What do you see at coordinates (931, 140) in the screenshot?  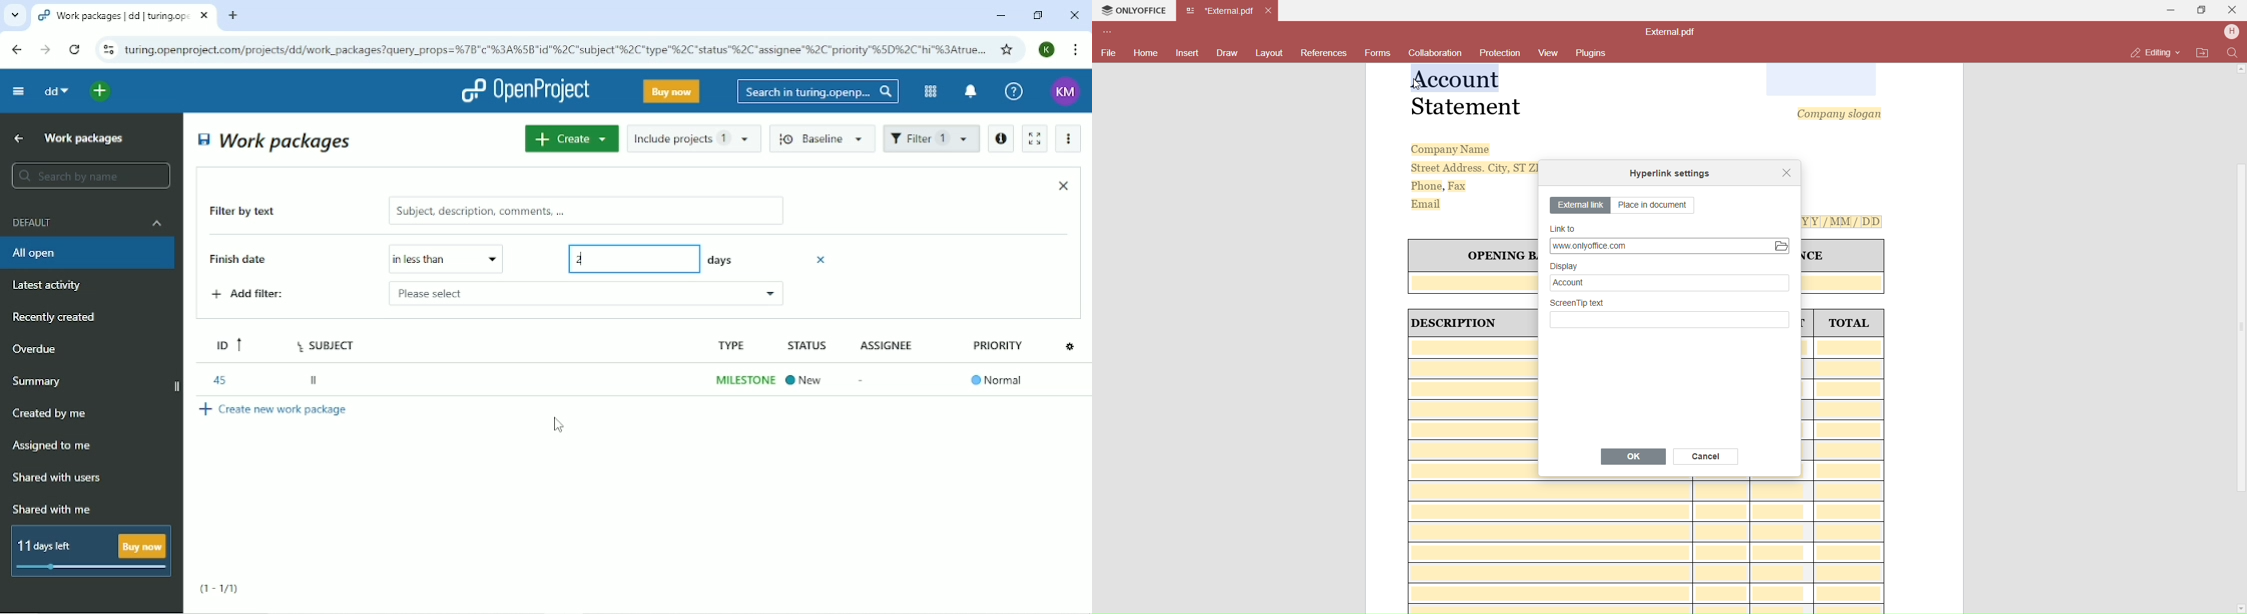 I see `Filter 1` at bounding box center [931, 140].